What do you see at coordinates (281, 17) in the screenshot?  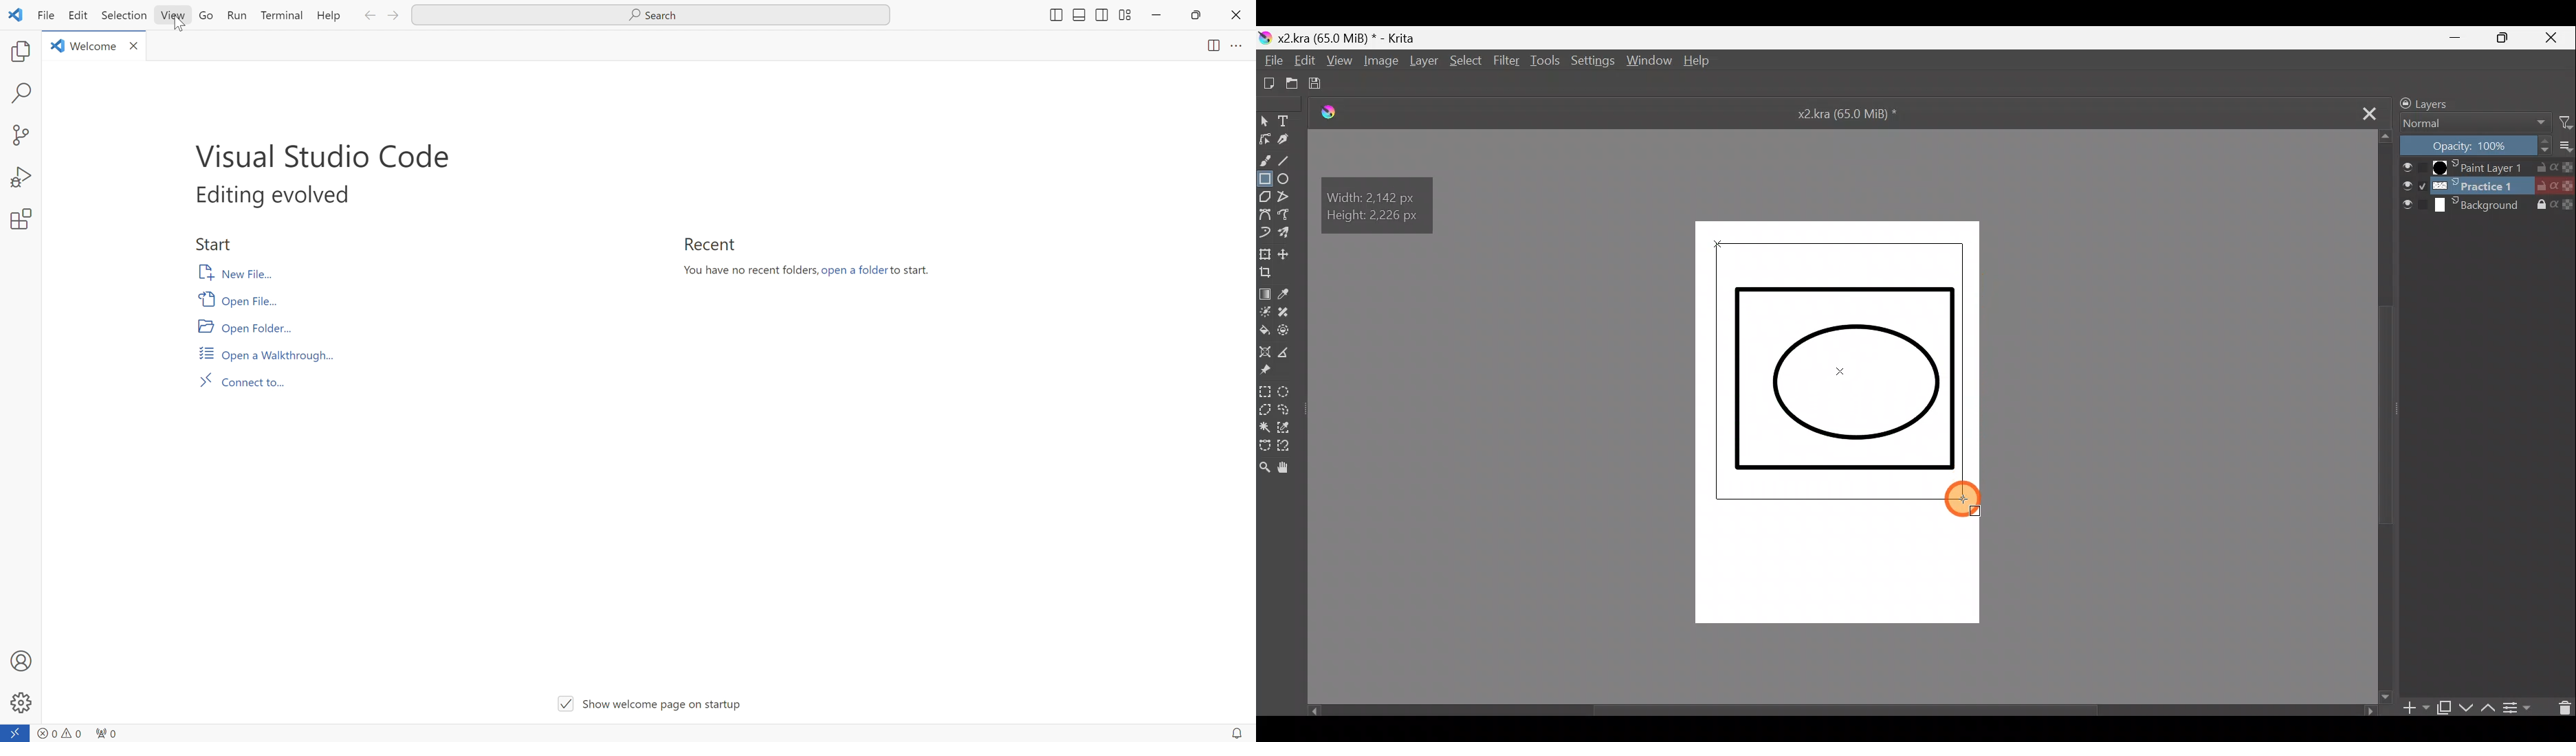 I see `Terminal` at bounding box center [281, 17].